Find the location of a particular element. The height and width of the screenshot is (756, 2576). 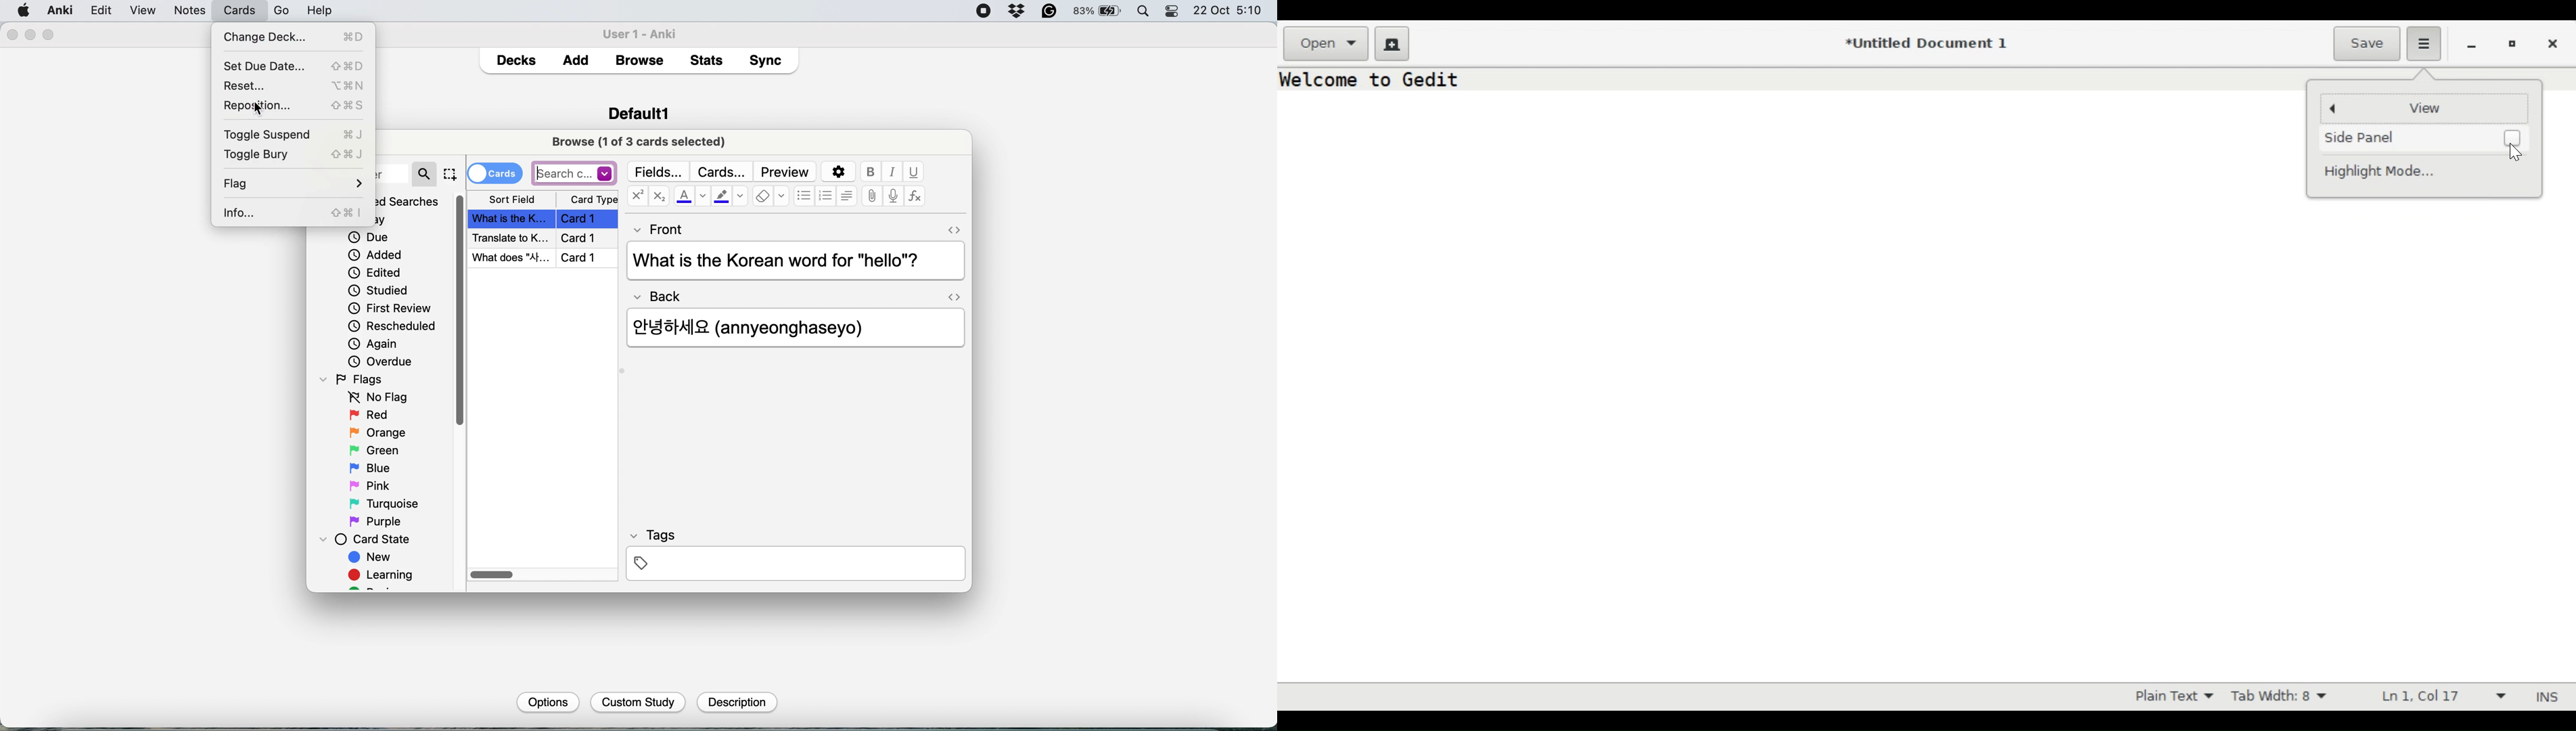

underline is located at coordinates (913, 172).